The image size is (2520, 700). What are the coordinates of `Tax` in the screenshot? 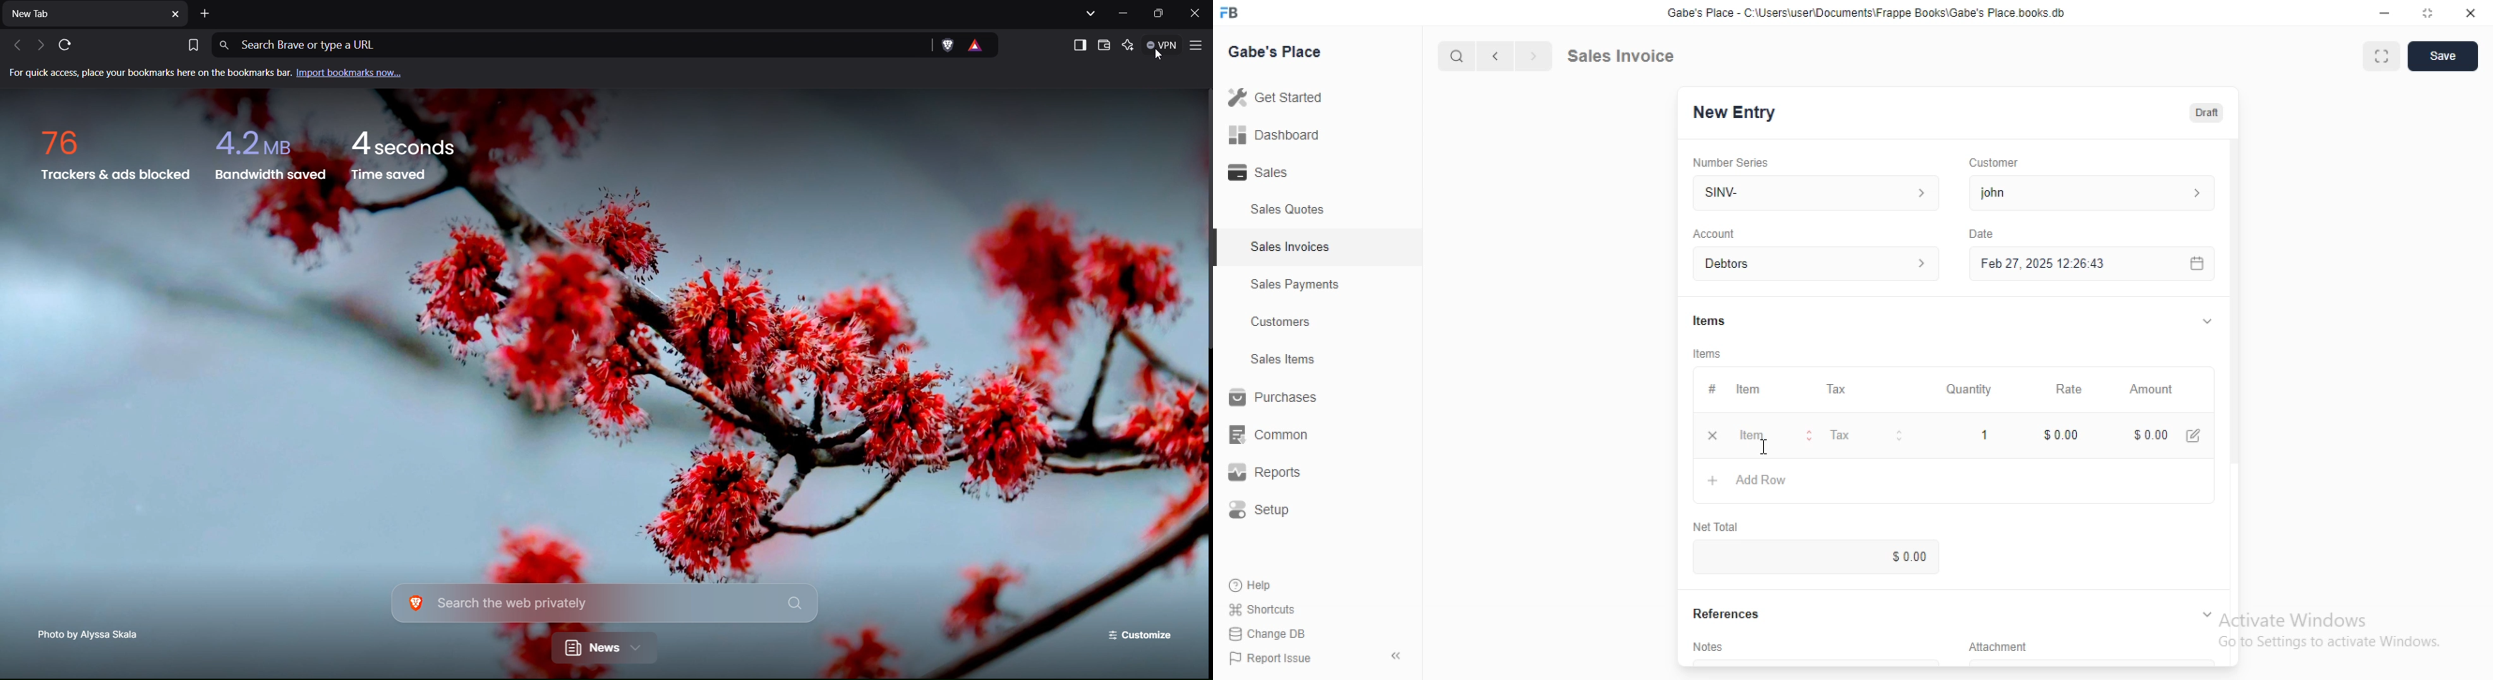 It's located at (1869, 436).